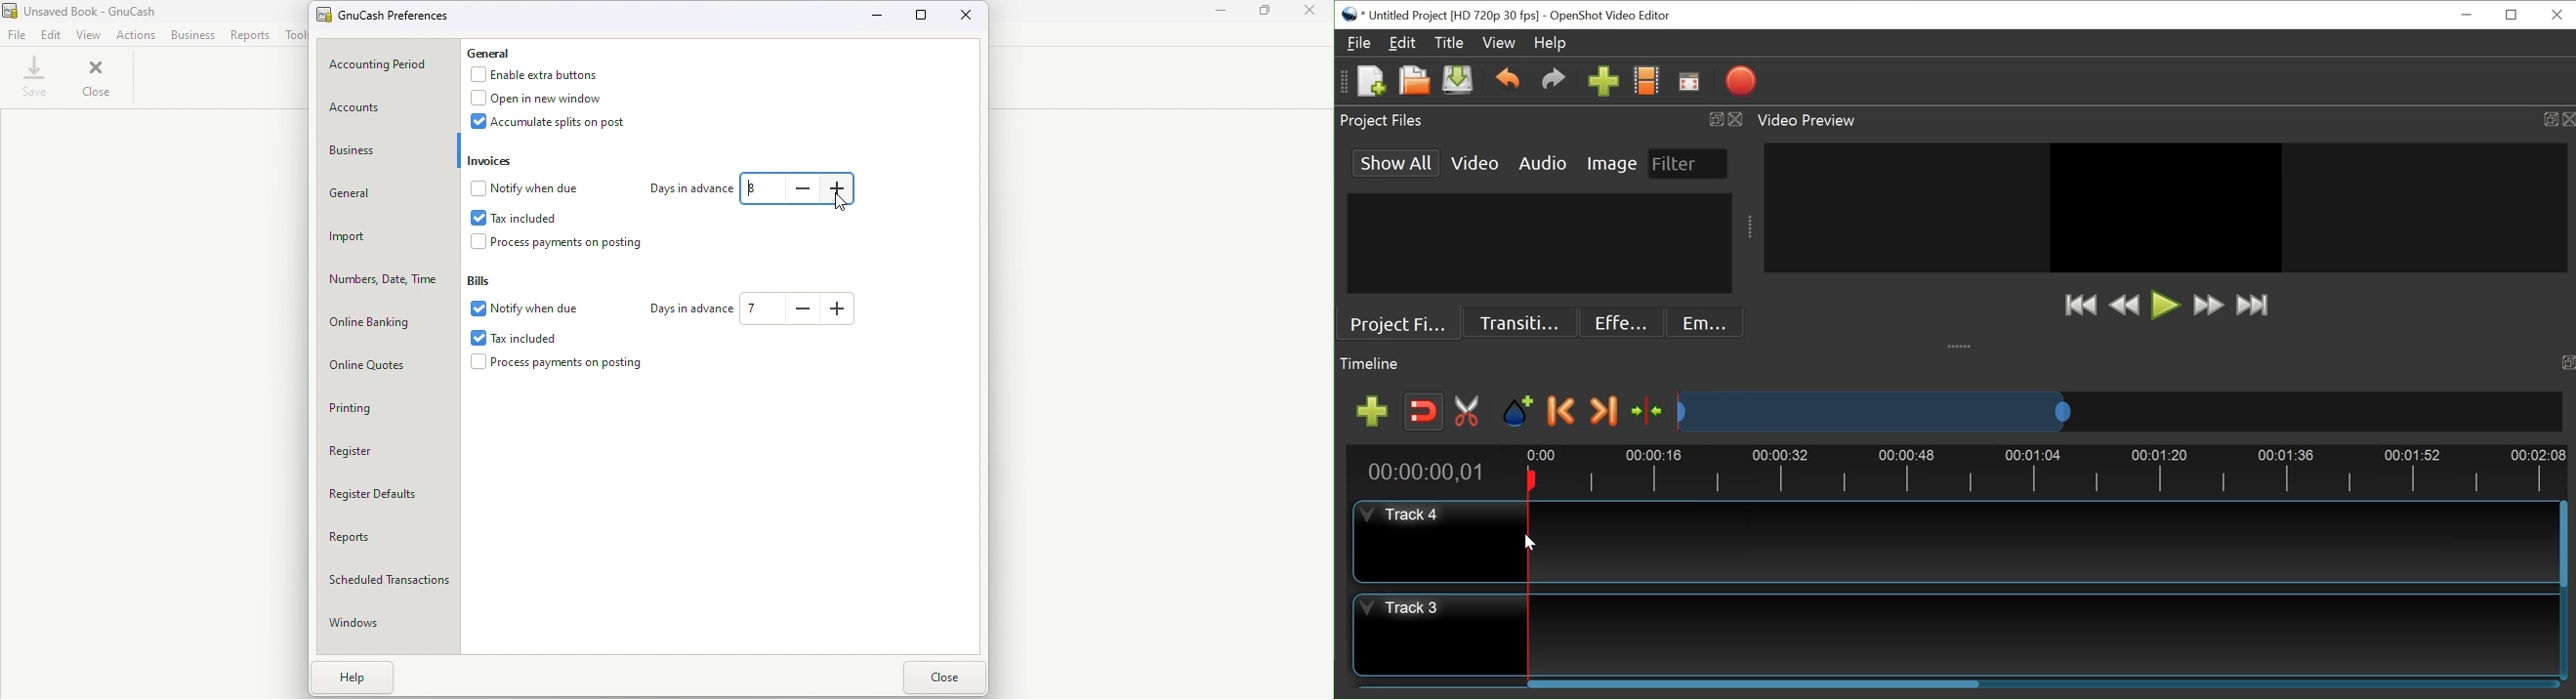 The width and height of the screenshot is (2576, 700). I want to click on Tax included, so click(534, 336).